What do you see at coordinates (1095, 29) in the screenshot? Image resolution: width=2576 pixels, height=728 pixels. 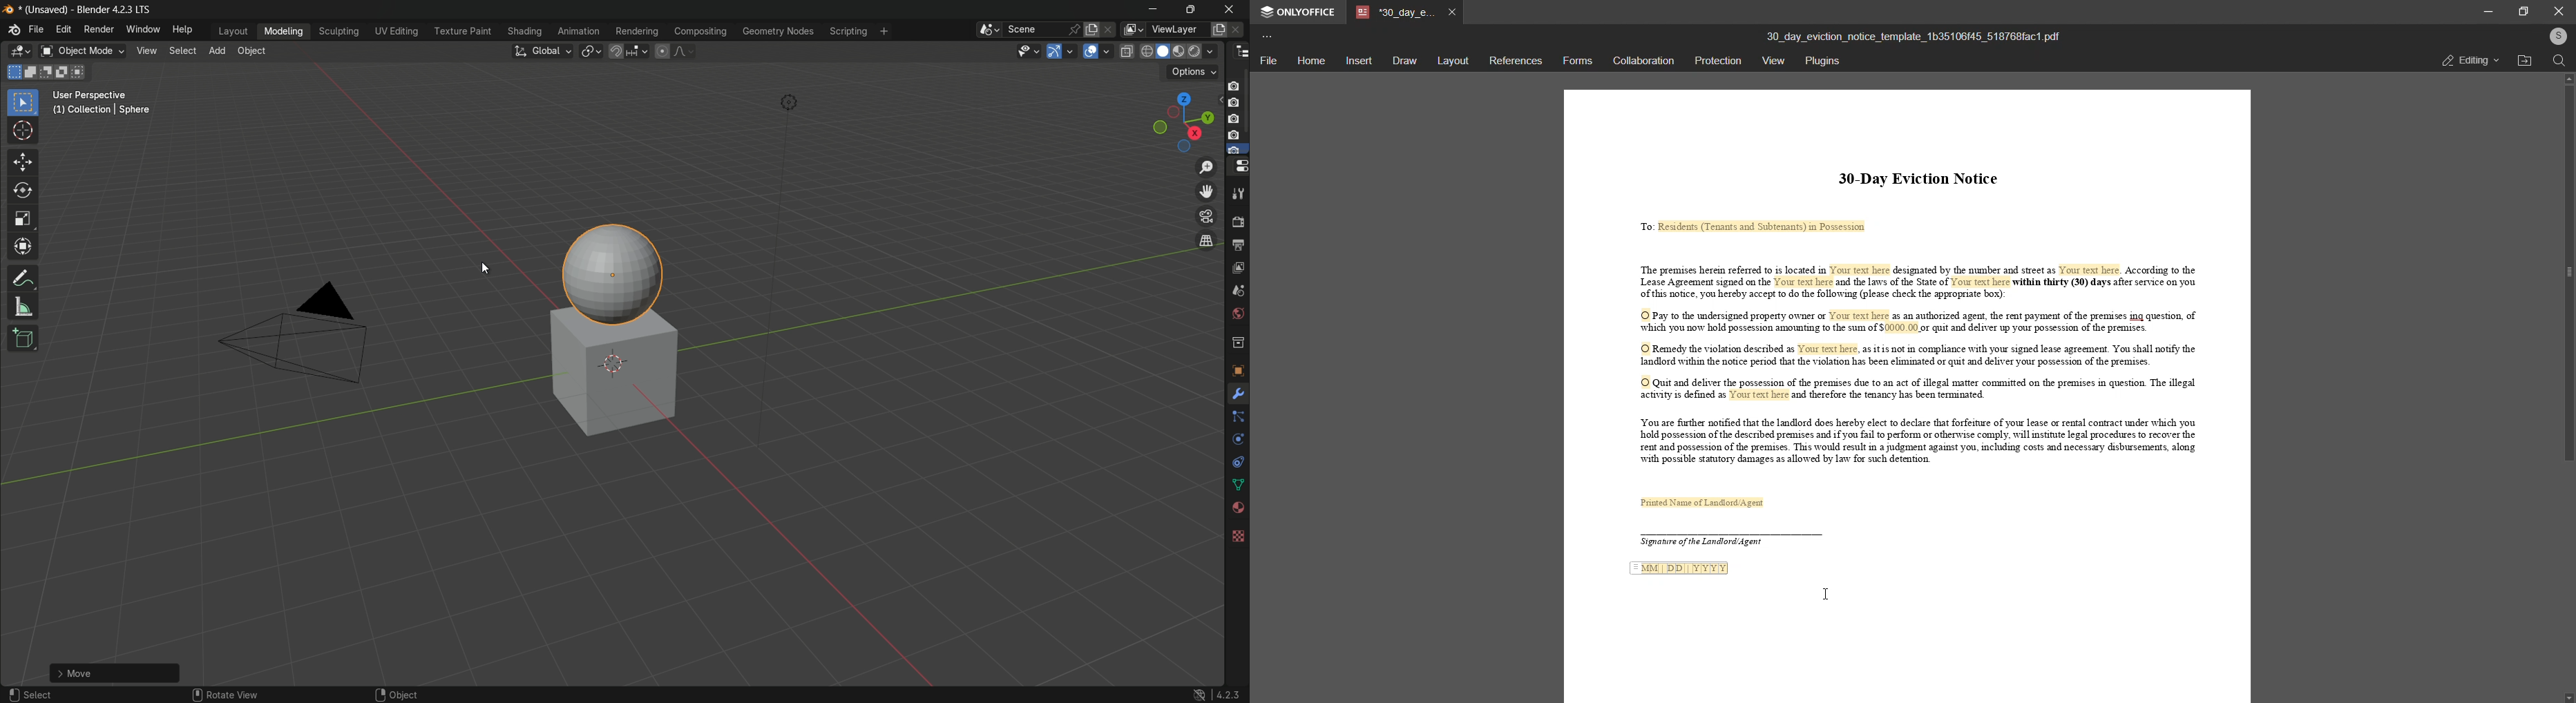 I see `new scene` at bounding box center [1095, 29].